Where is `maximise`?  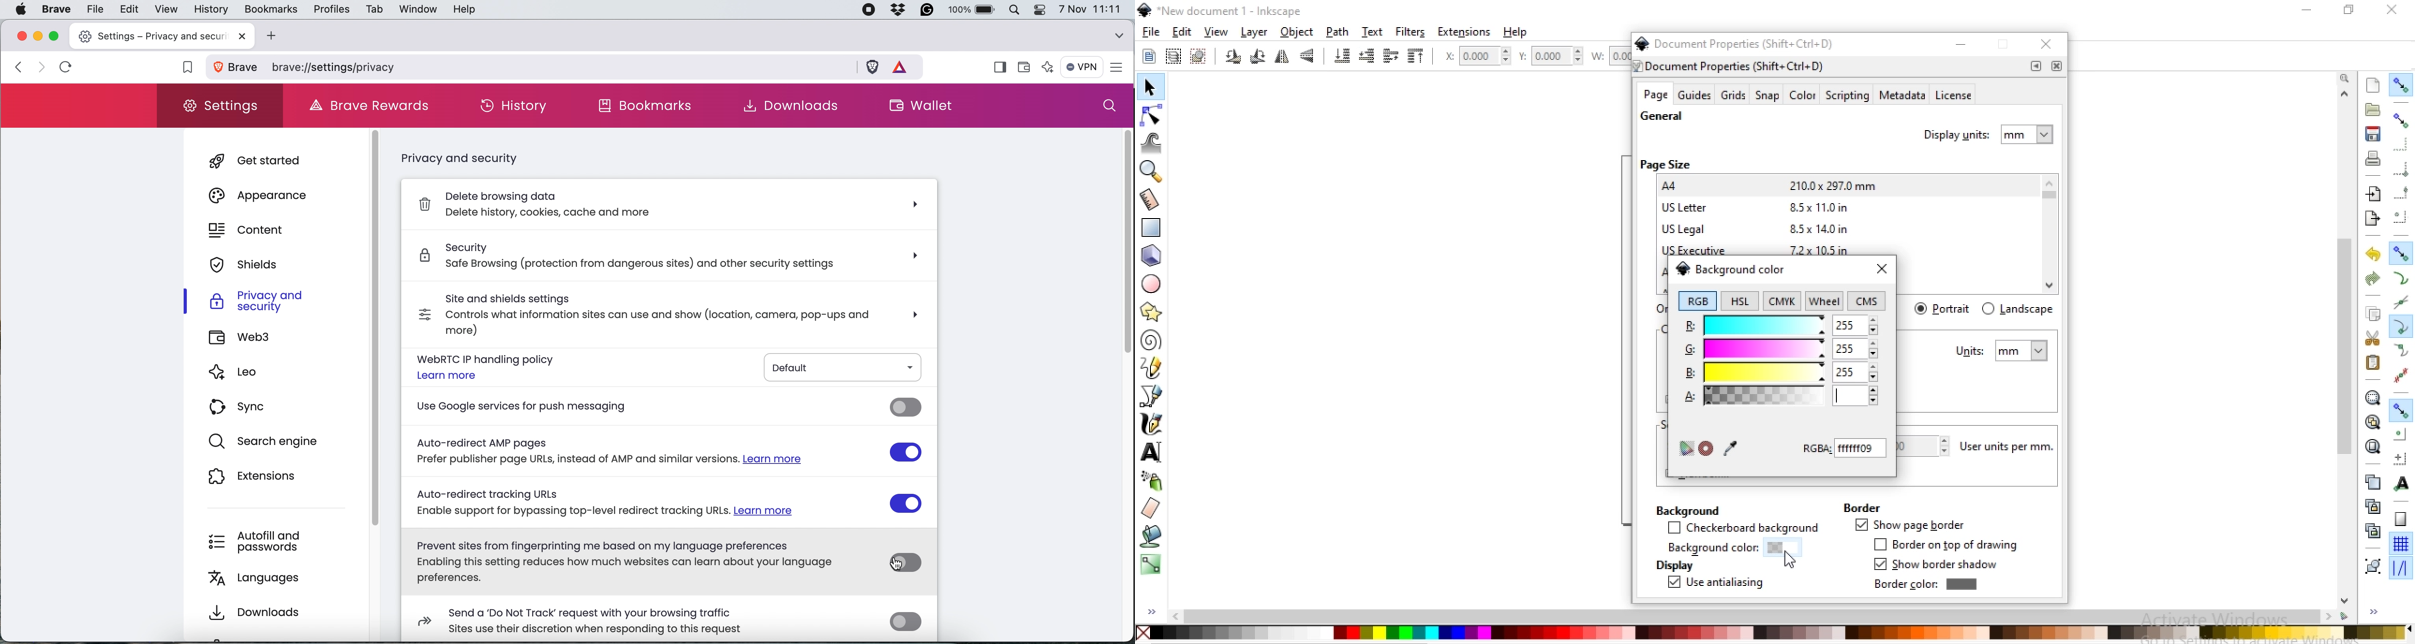 maximise is located at coordinates (56, 35).